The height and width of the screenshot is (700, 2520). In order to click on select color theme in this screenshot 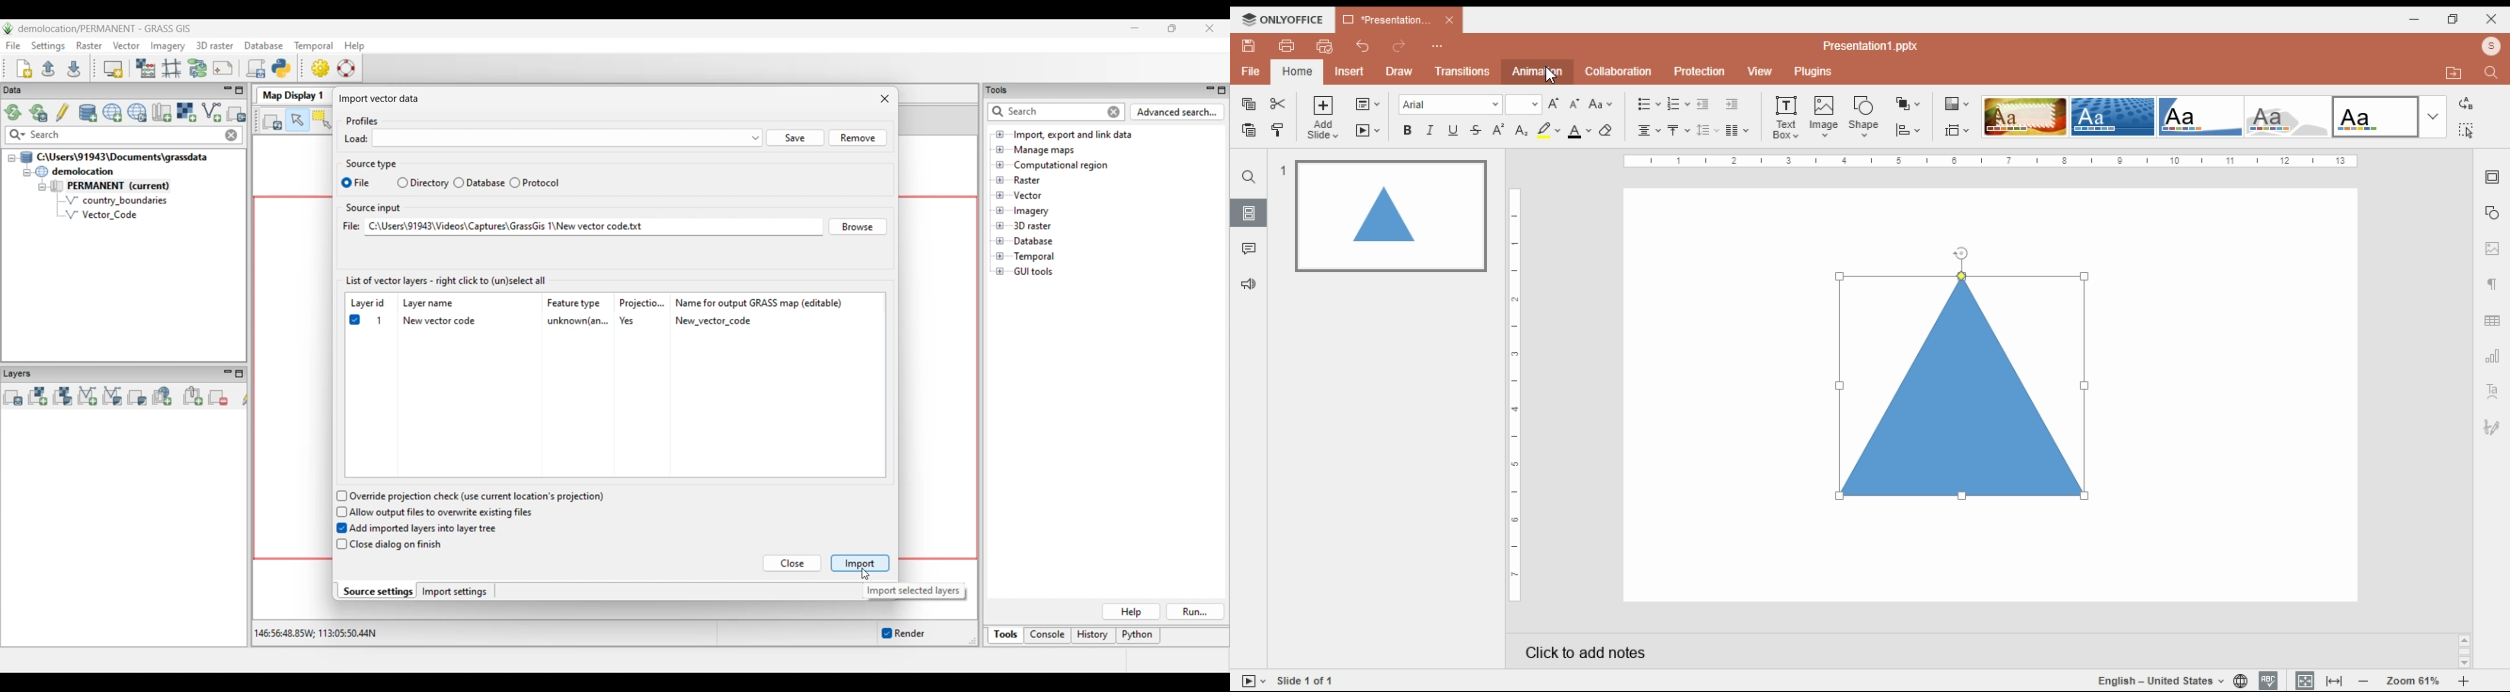, I will do `click(1958, 104)`.